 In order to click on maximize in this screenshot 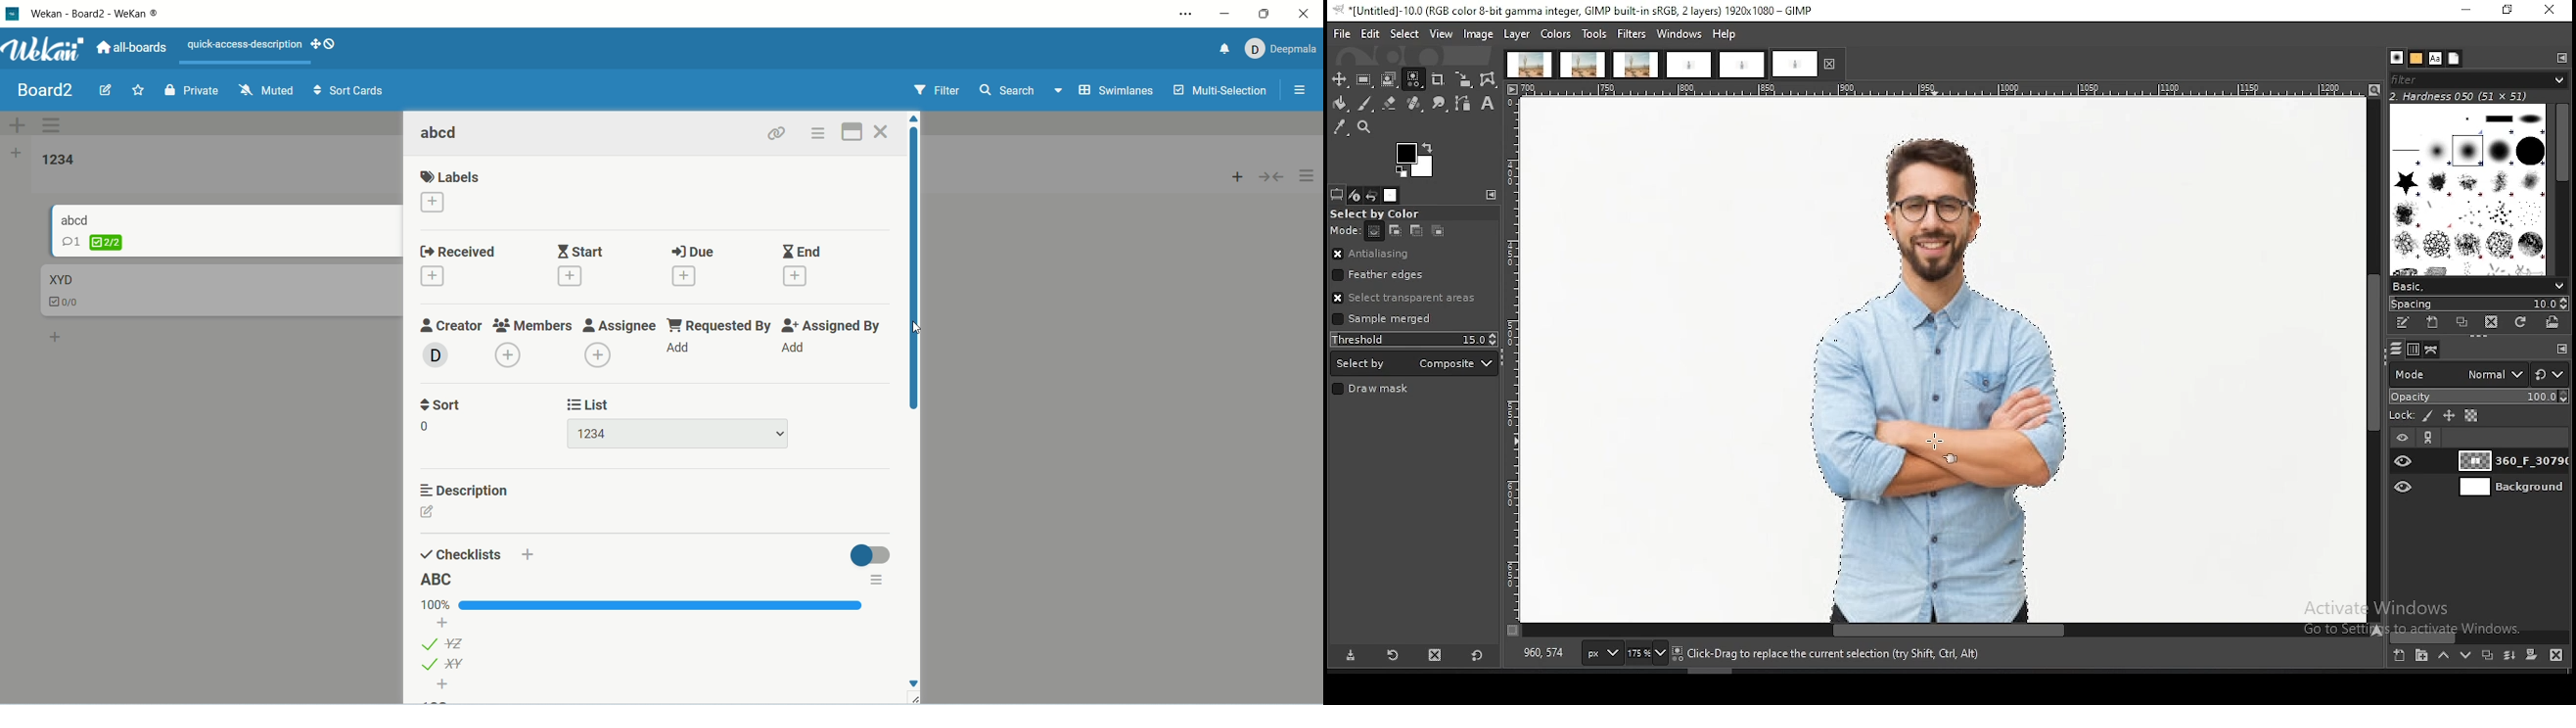, I will do `click(1262, 14)`.